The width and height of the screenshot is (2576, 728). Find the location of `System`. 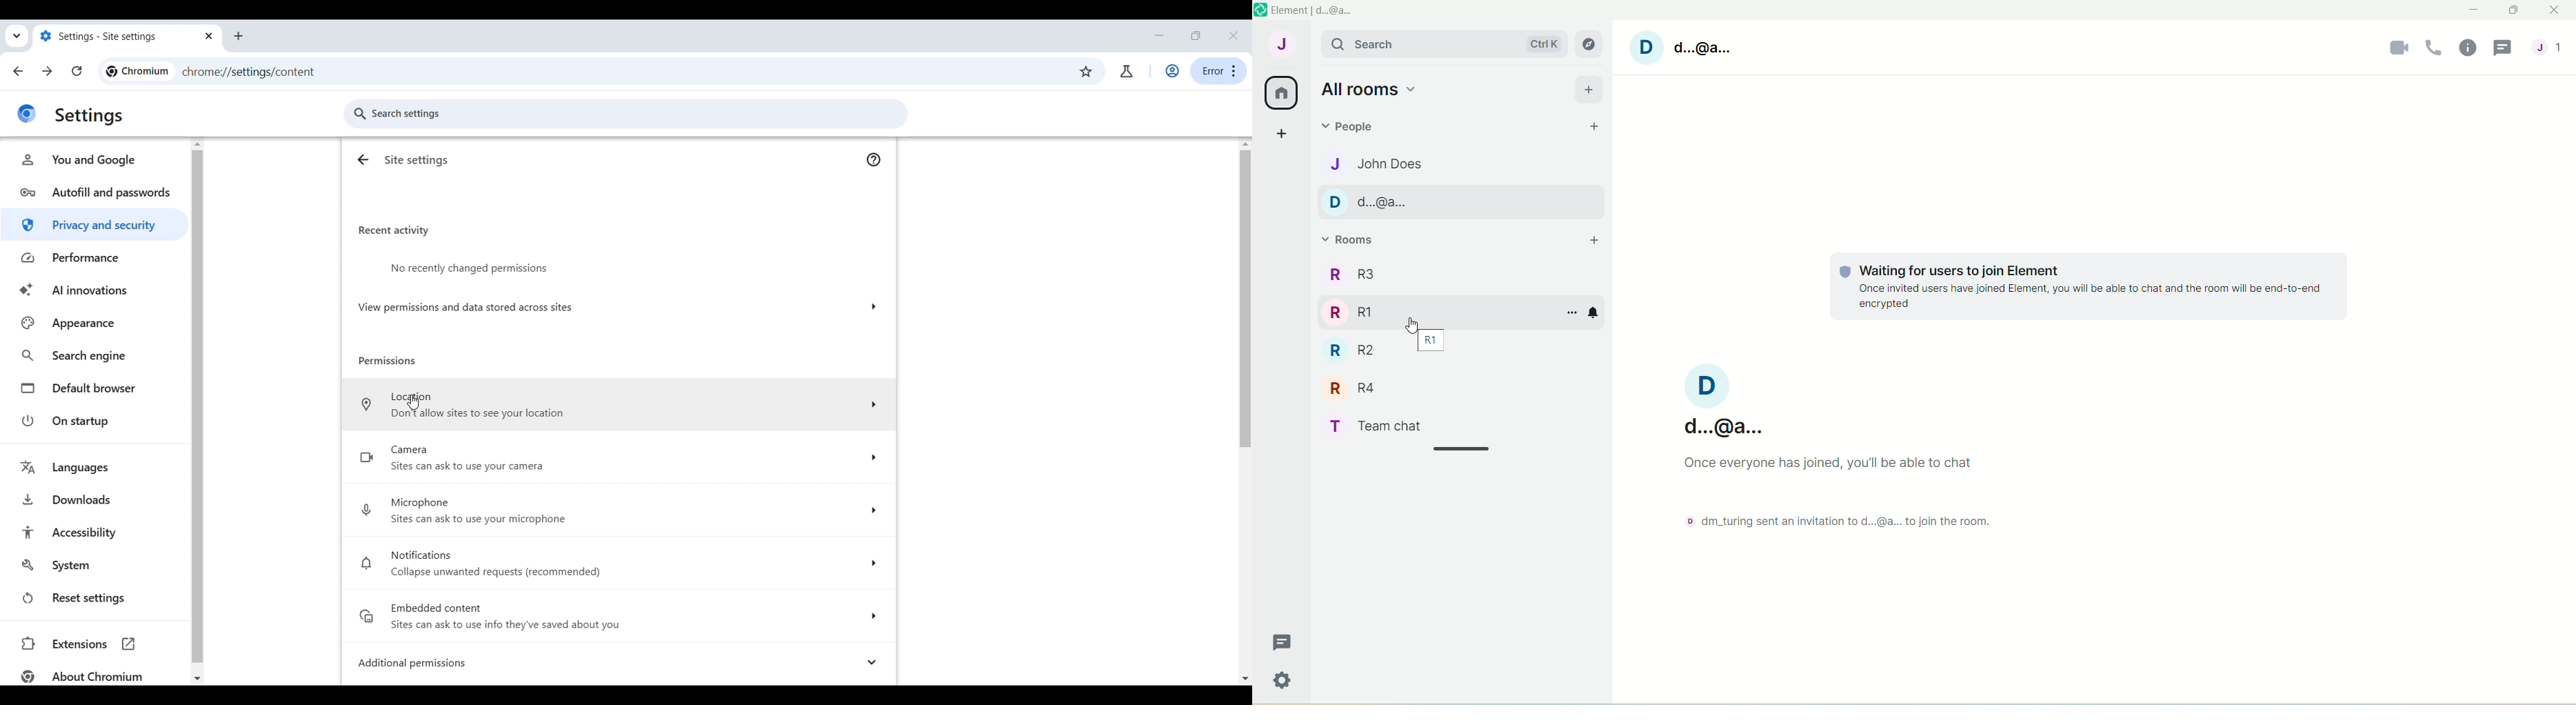

System is located at coordinates (93, 566).